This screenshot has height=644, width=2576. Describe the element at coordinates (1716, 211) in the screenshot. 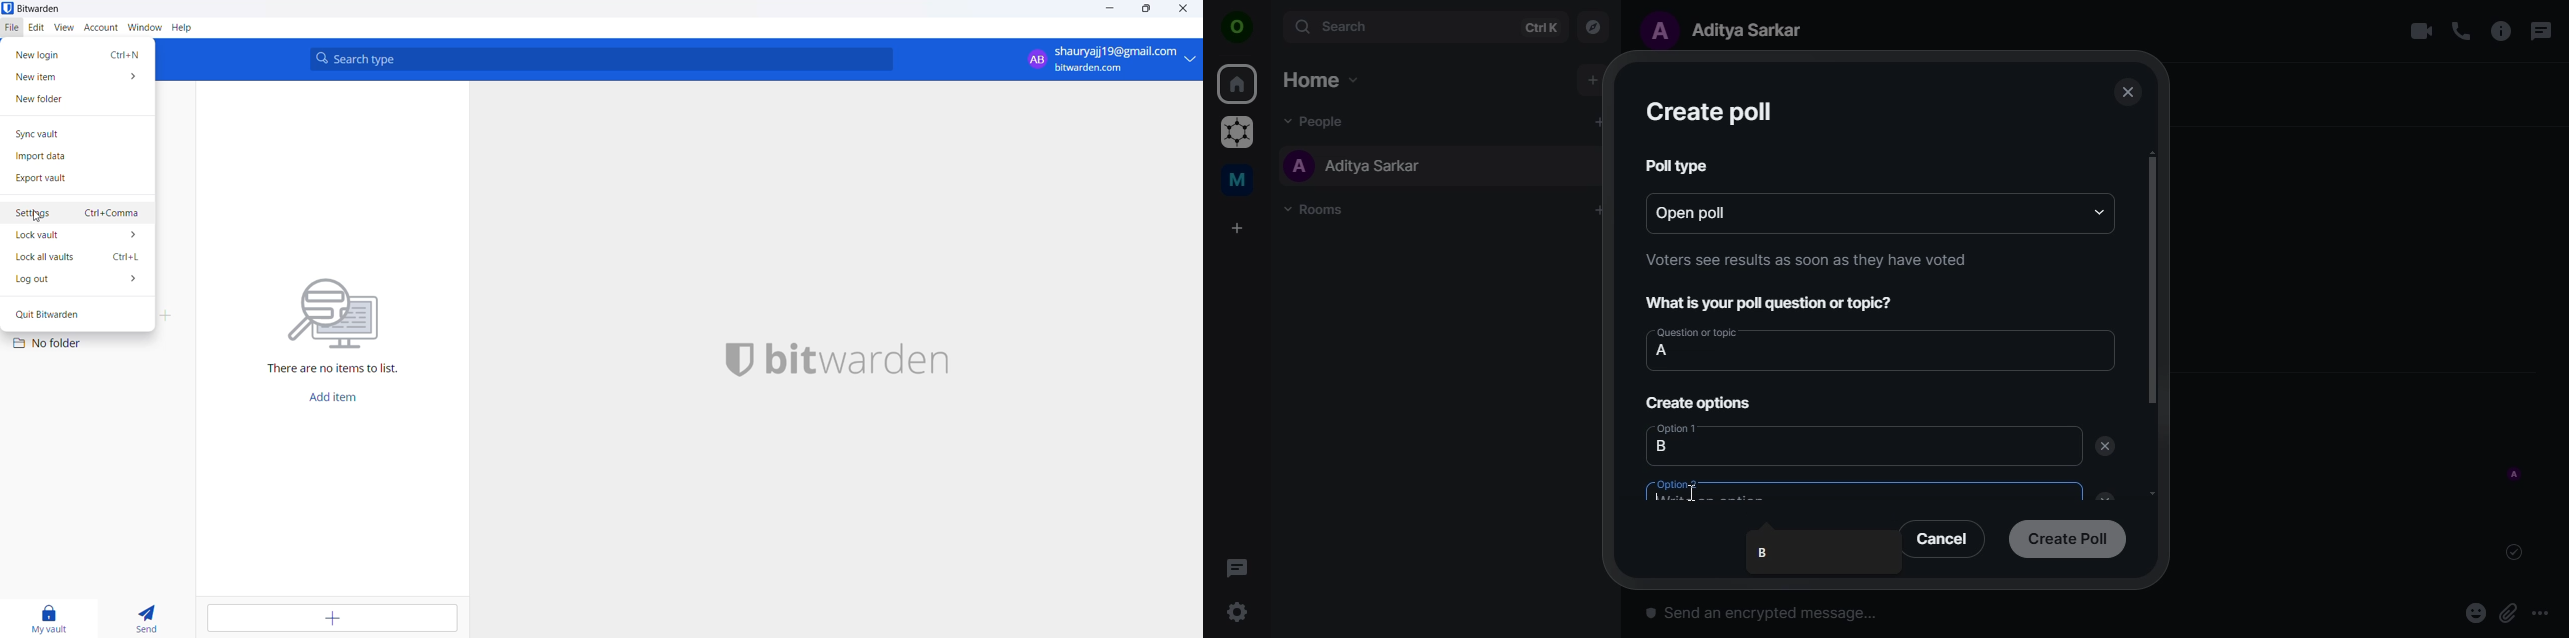

I see `open poll` at that location.